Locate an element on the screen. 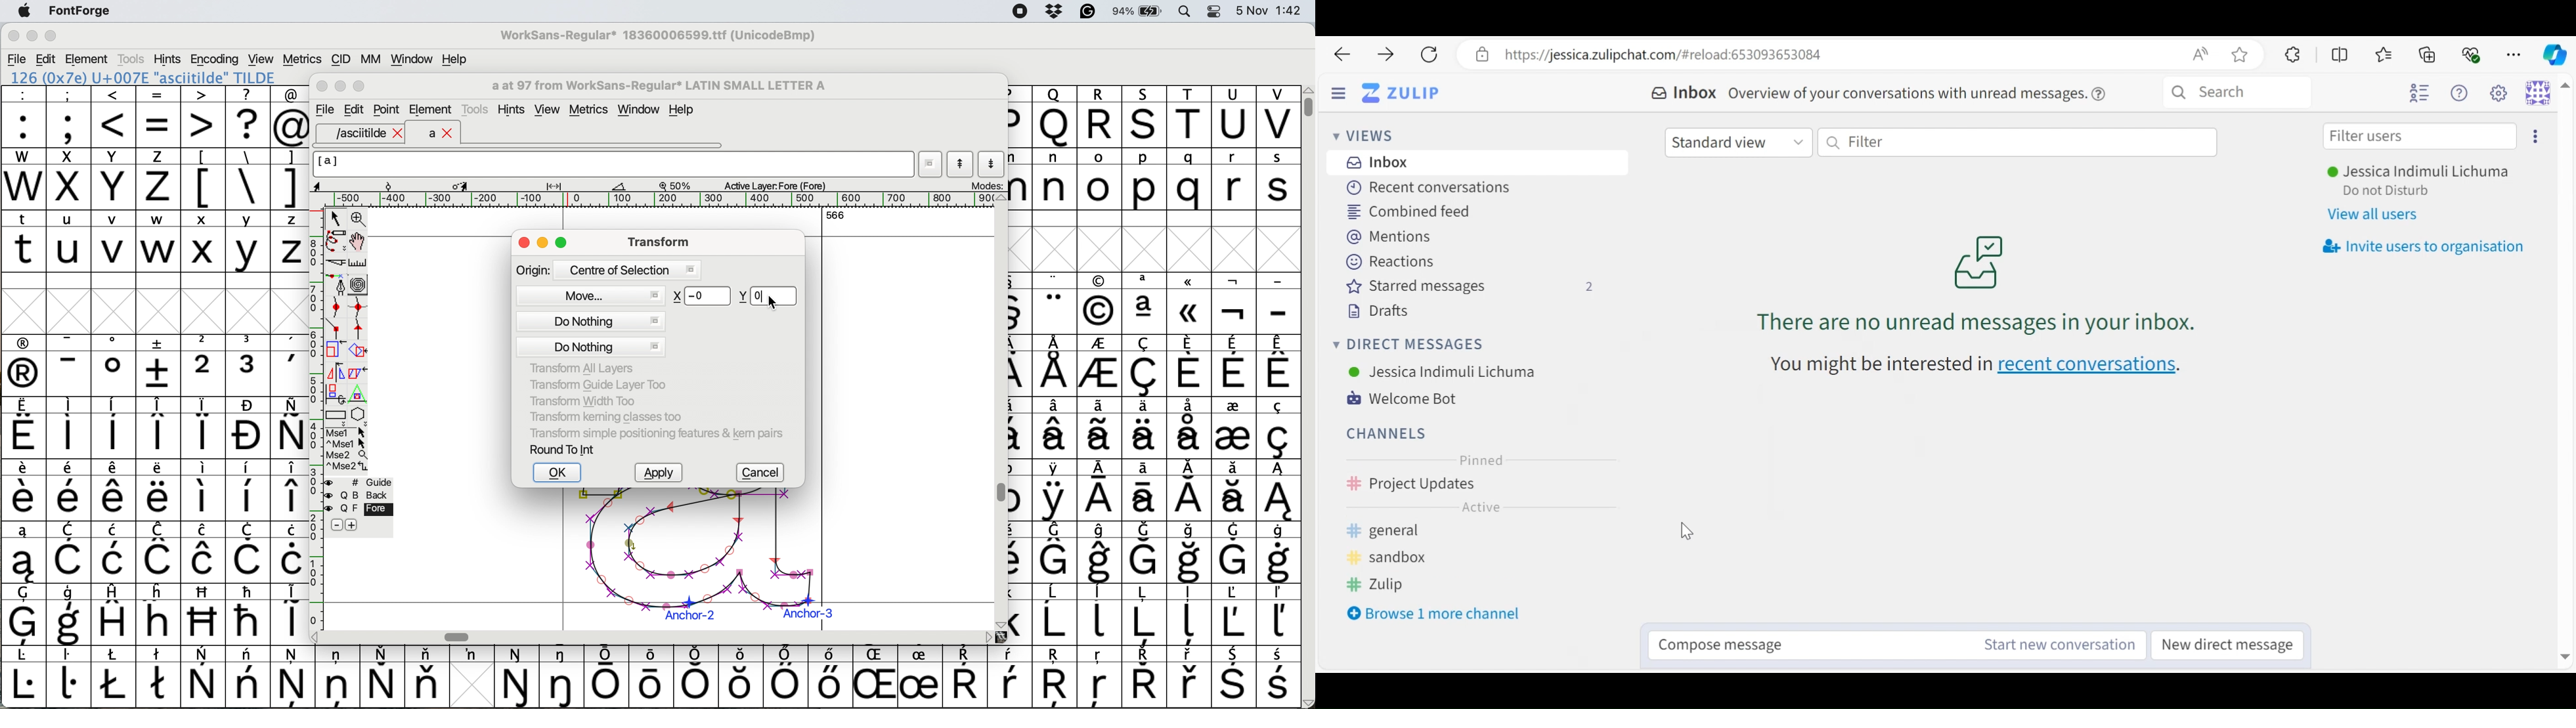  ok is located at coordinates (559, 473).